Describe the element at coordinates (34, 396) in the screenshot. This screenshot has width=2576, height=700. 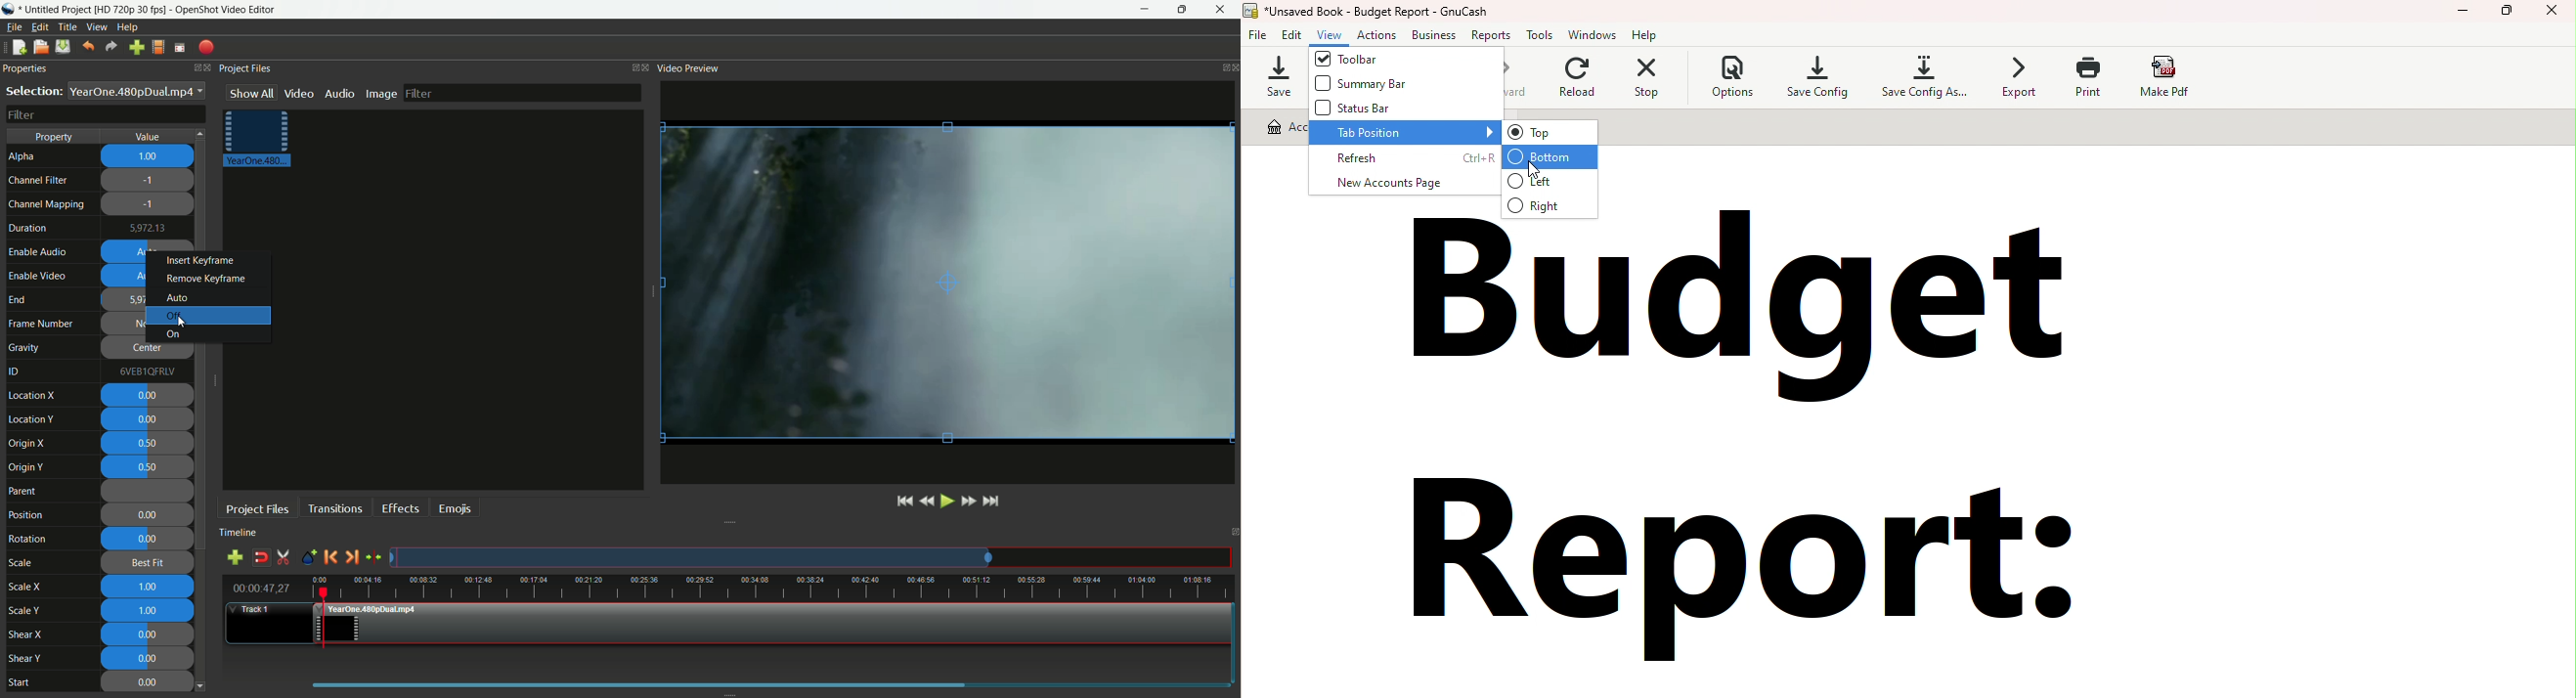
I see `location x` at that location.